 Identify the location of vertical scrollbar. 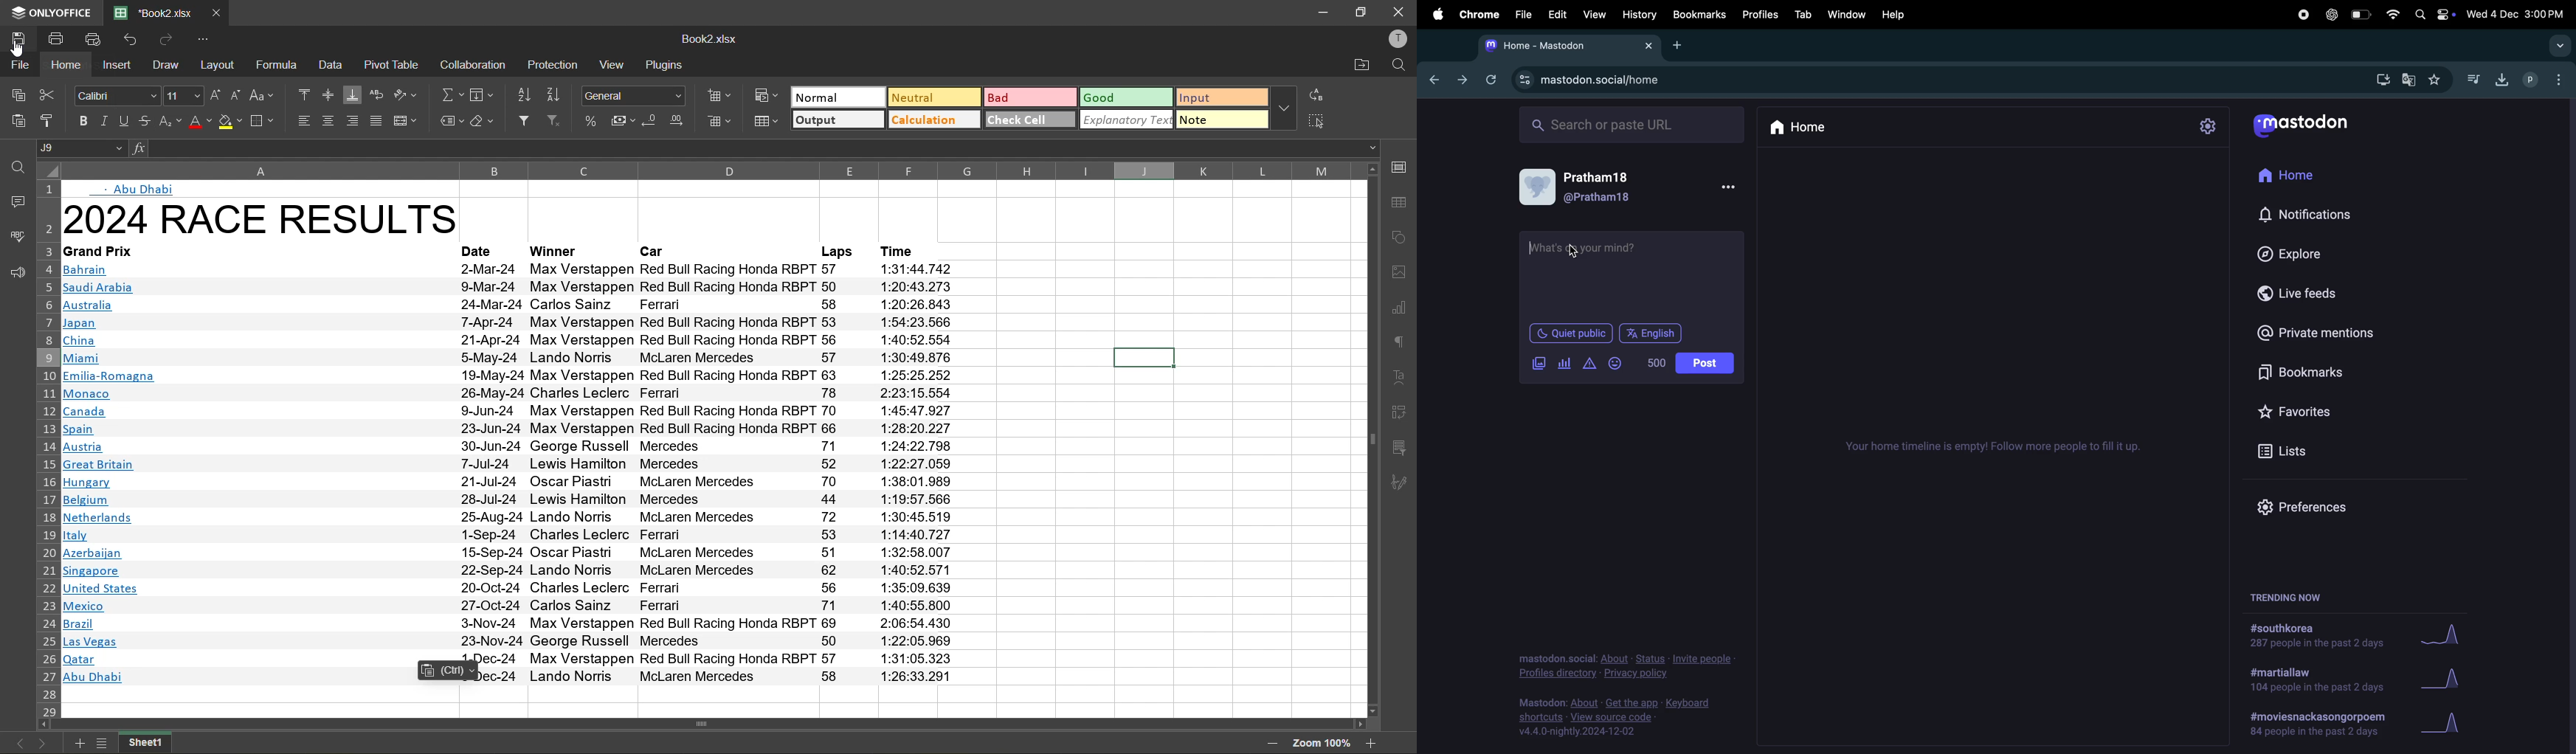
(1370, 440).